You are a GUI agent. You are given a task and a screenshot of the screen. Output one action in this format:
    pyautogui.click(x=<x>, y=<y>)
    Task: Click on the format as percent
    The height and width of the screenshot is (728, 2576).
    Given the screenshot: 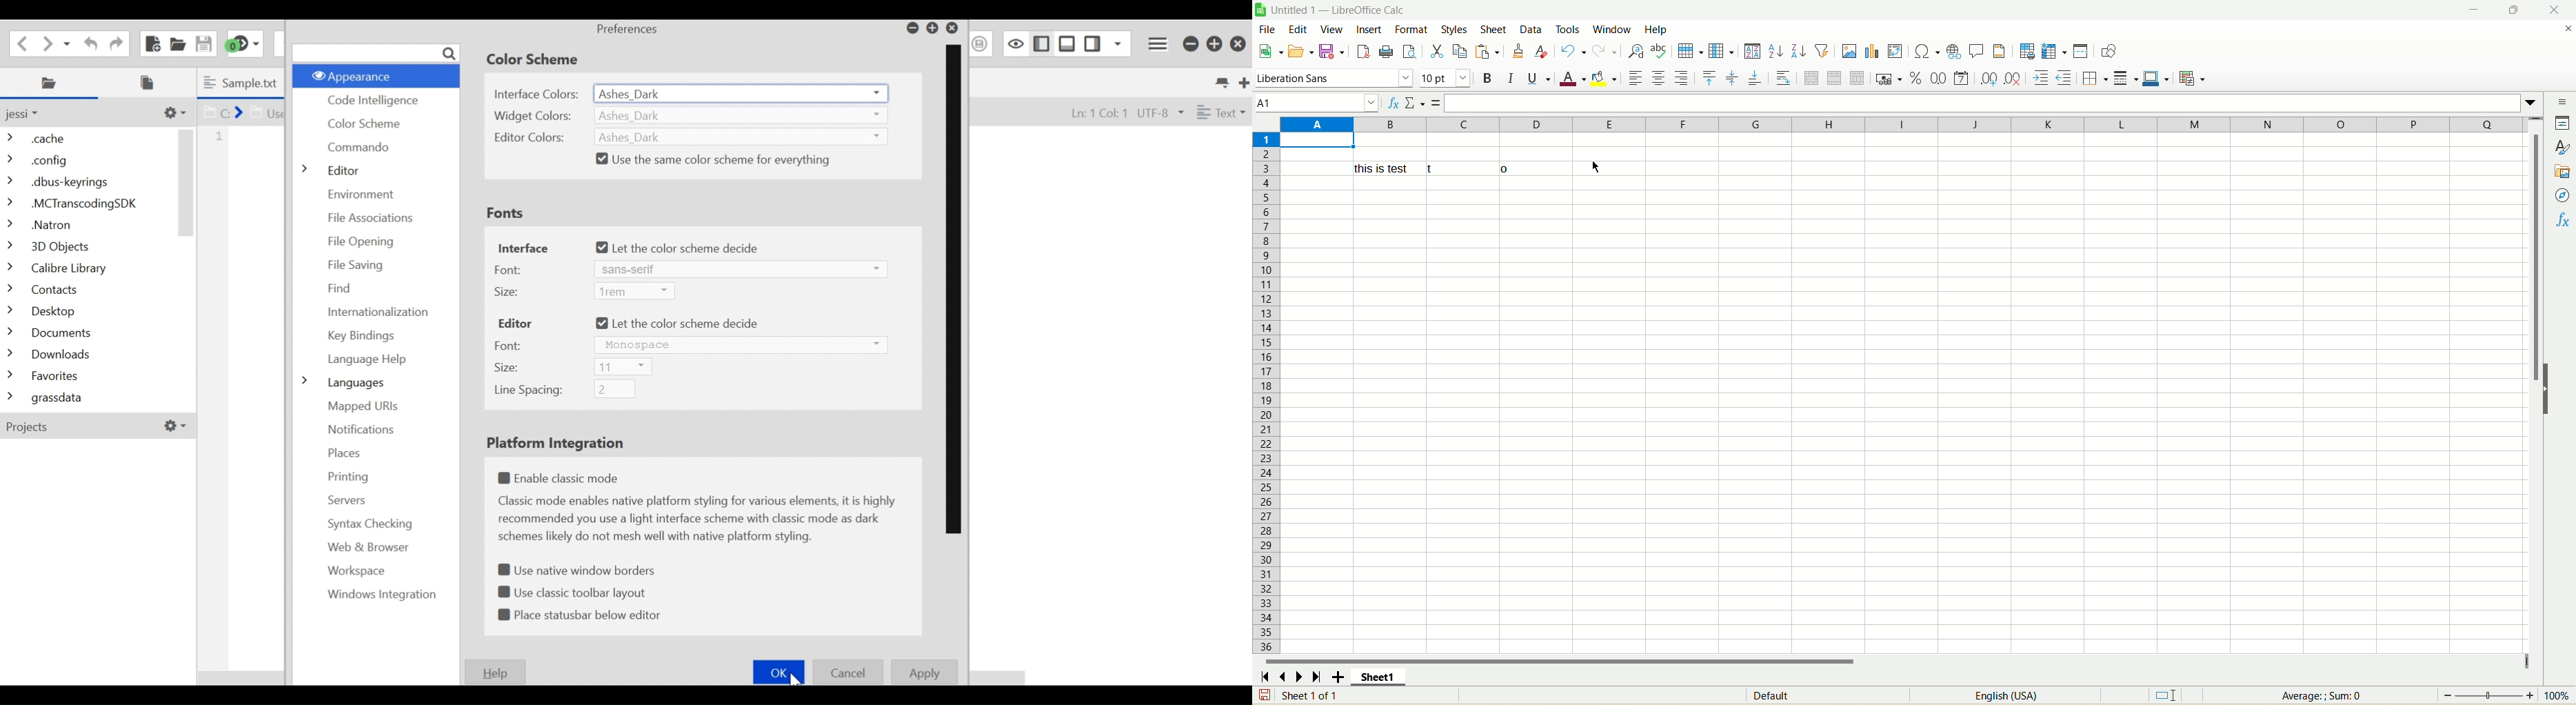 What is the action you would take?
    pyautogui.click(x=1917, y=80)
    